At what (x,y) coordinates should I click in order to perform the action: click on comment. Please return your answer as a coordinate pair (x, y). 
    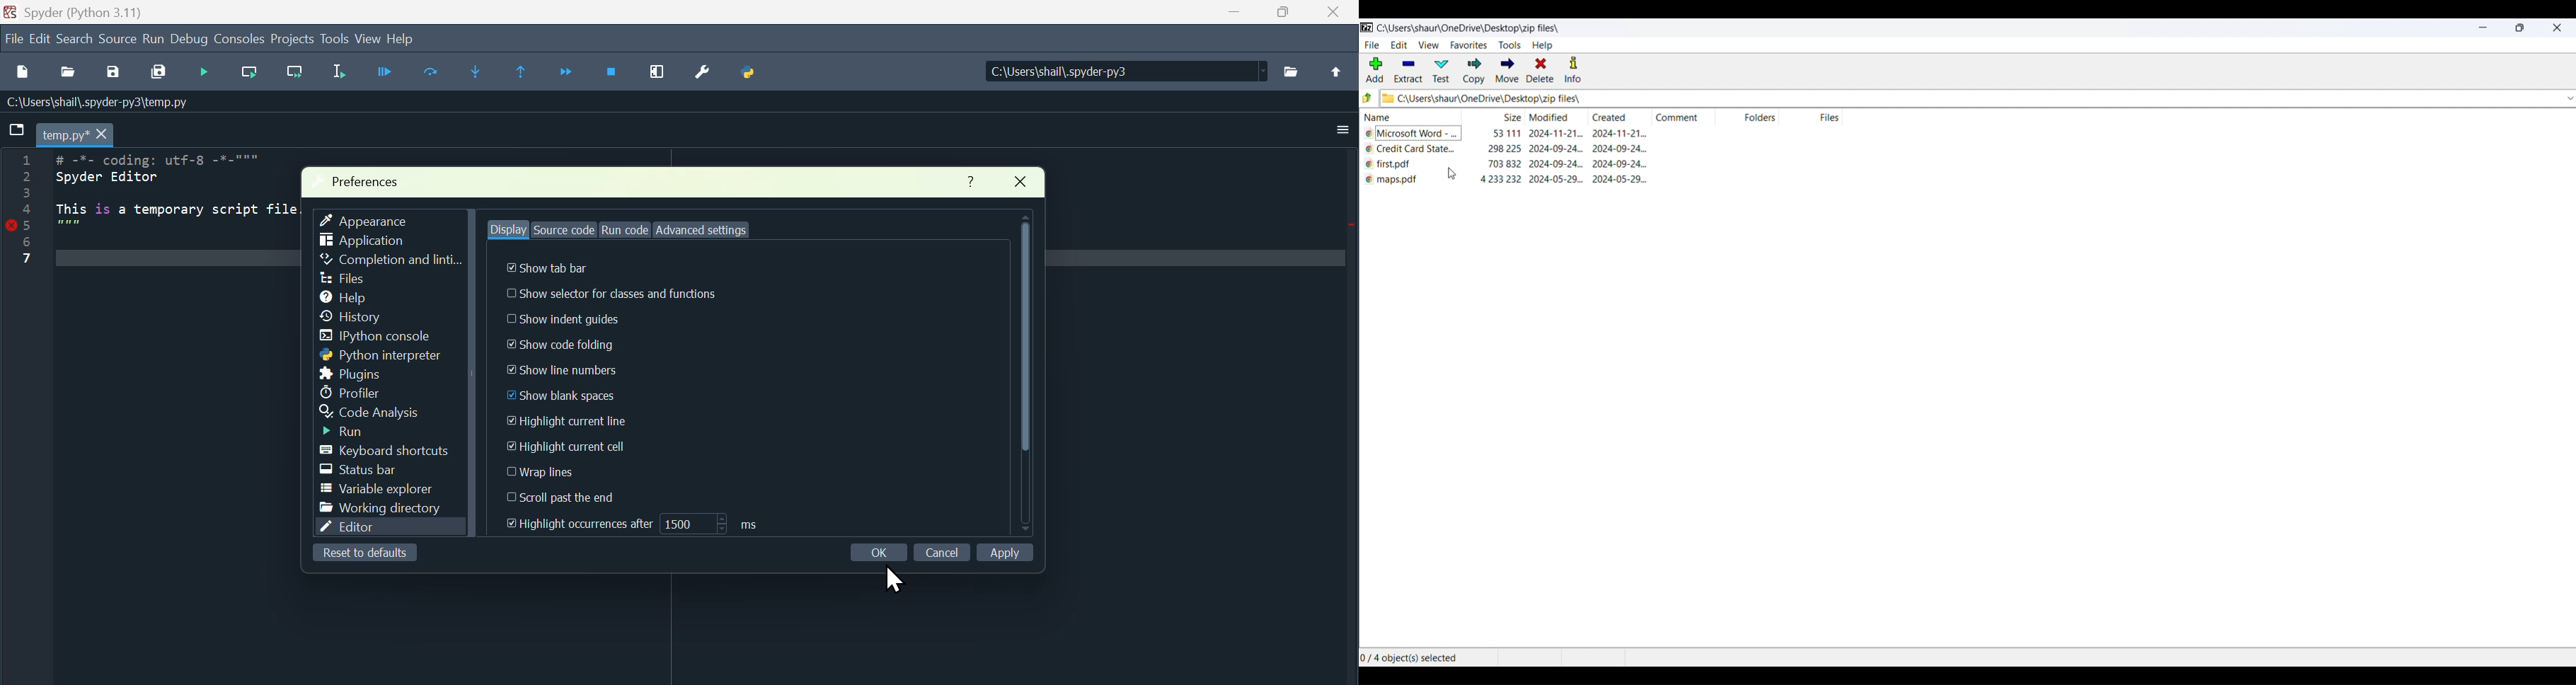
    Looking at the image, I should click on (1678, 117).